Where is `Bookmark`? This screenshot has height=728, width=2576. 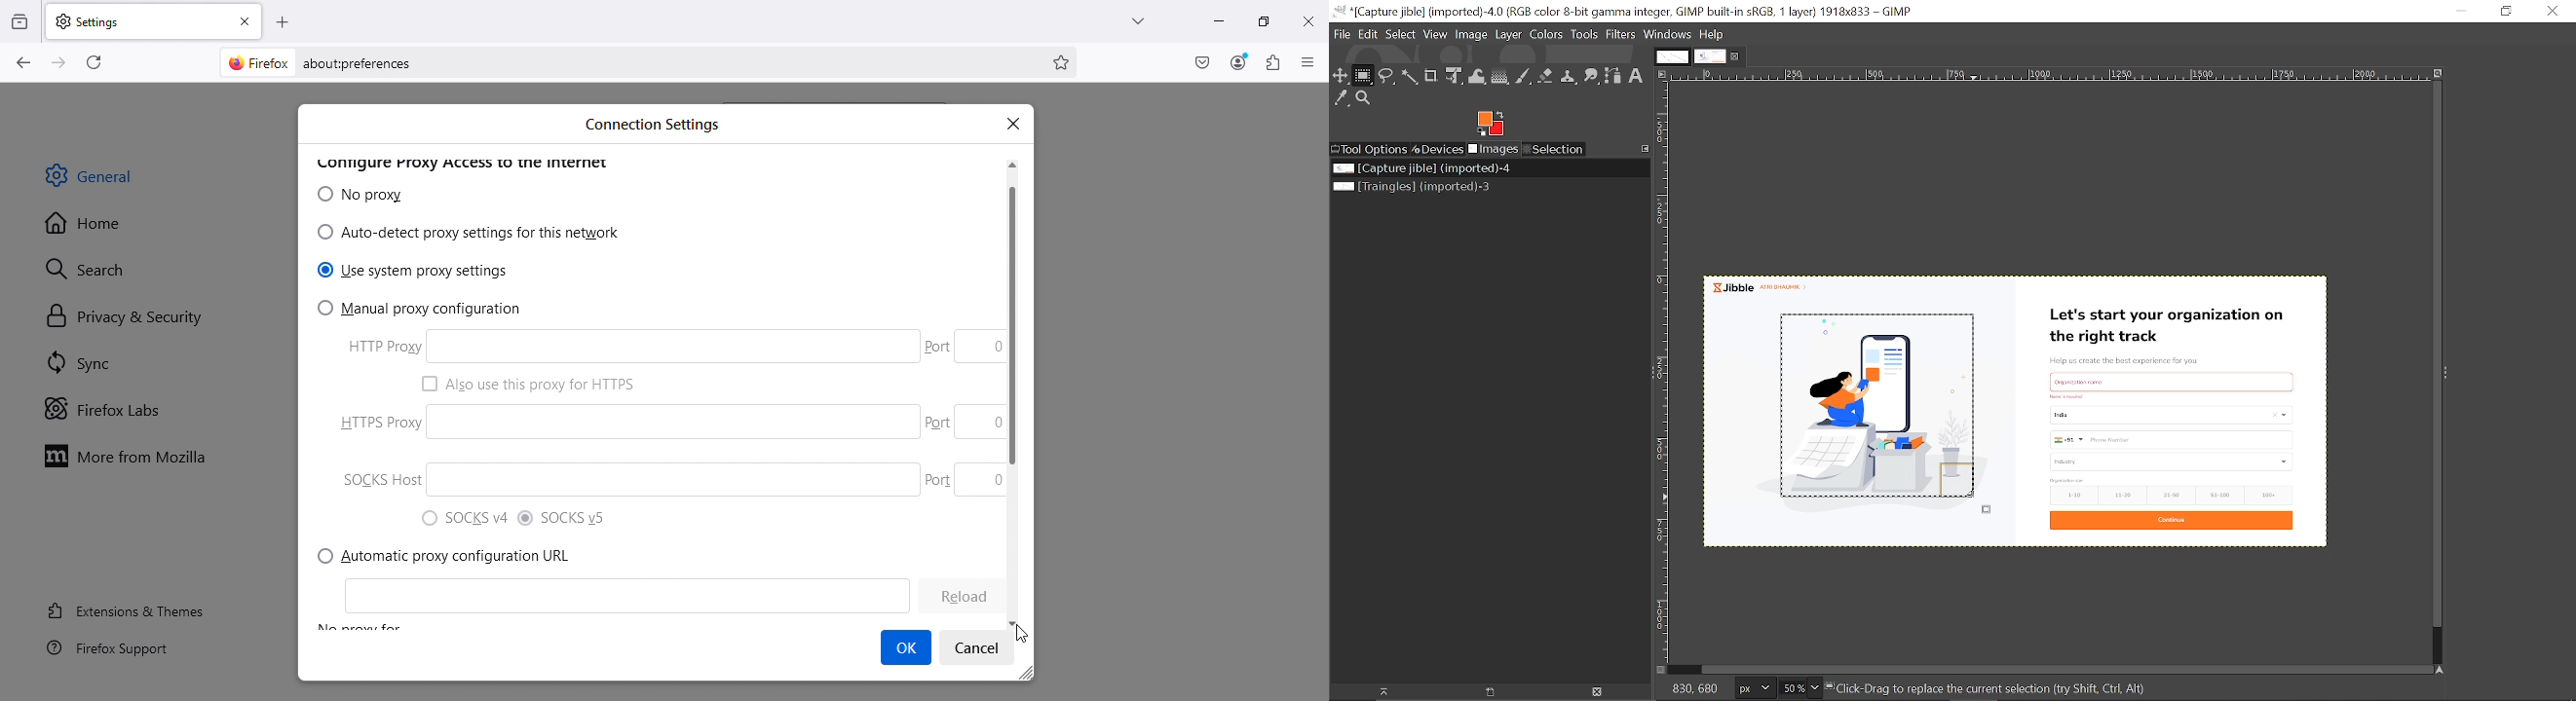 Bookmark is located at coordinates (1063, 62).